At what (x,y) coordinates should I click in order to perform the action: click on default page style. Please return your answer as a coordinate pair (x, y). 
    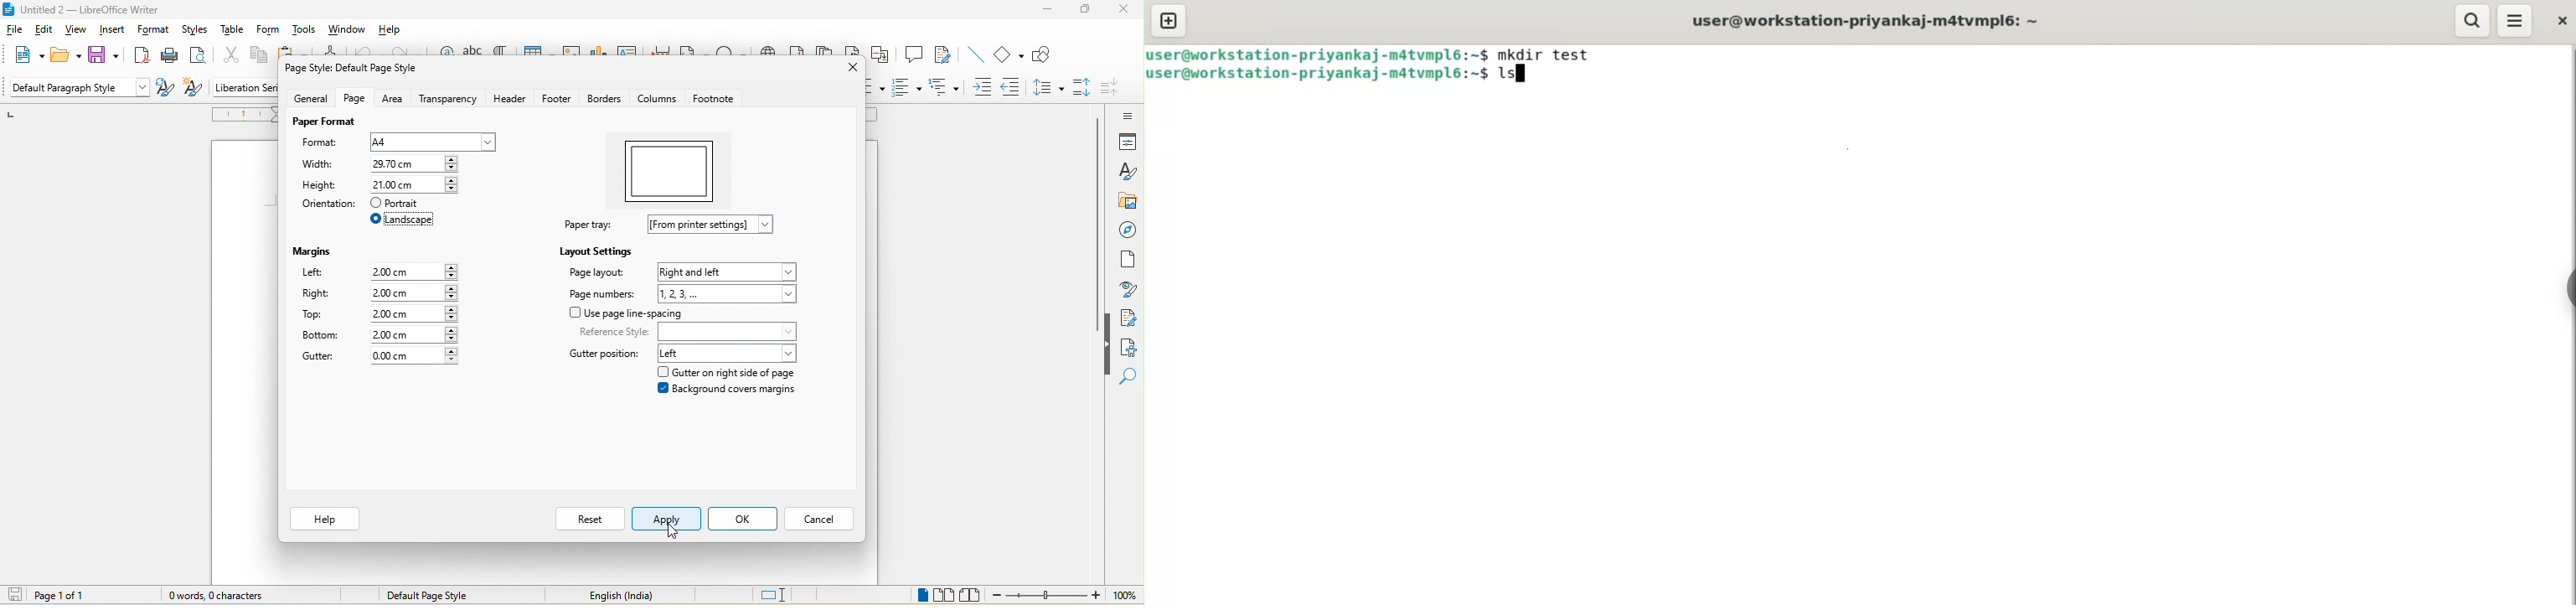
    Looking at the image, I should click on (437, 596).